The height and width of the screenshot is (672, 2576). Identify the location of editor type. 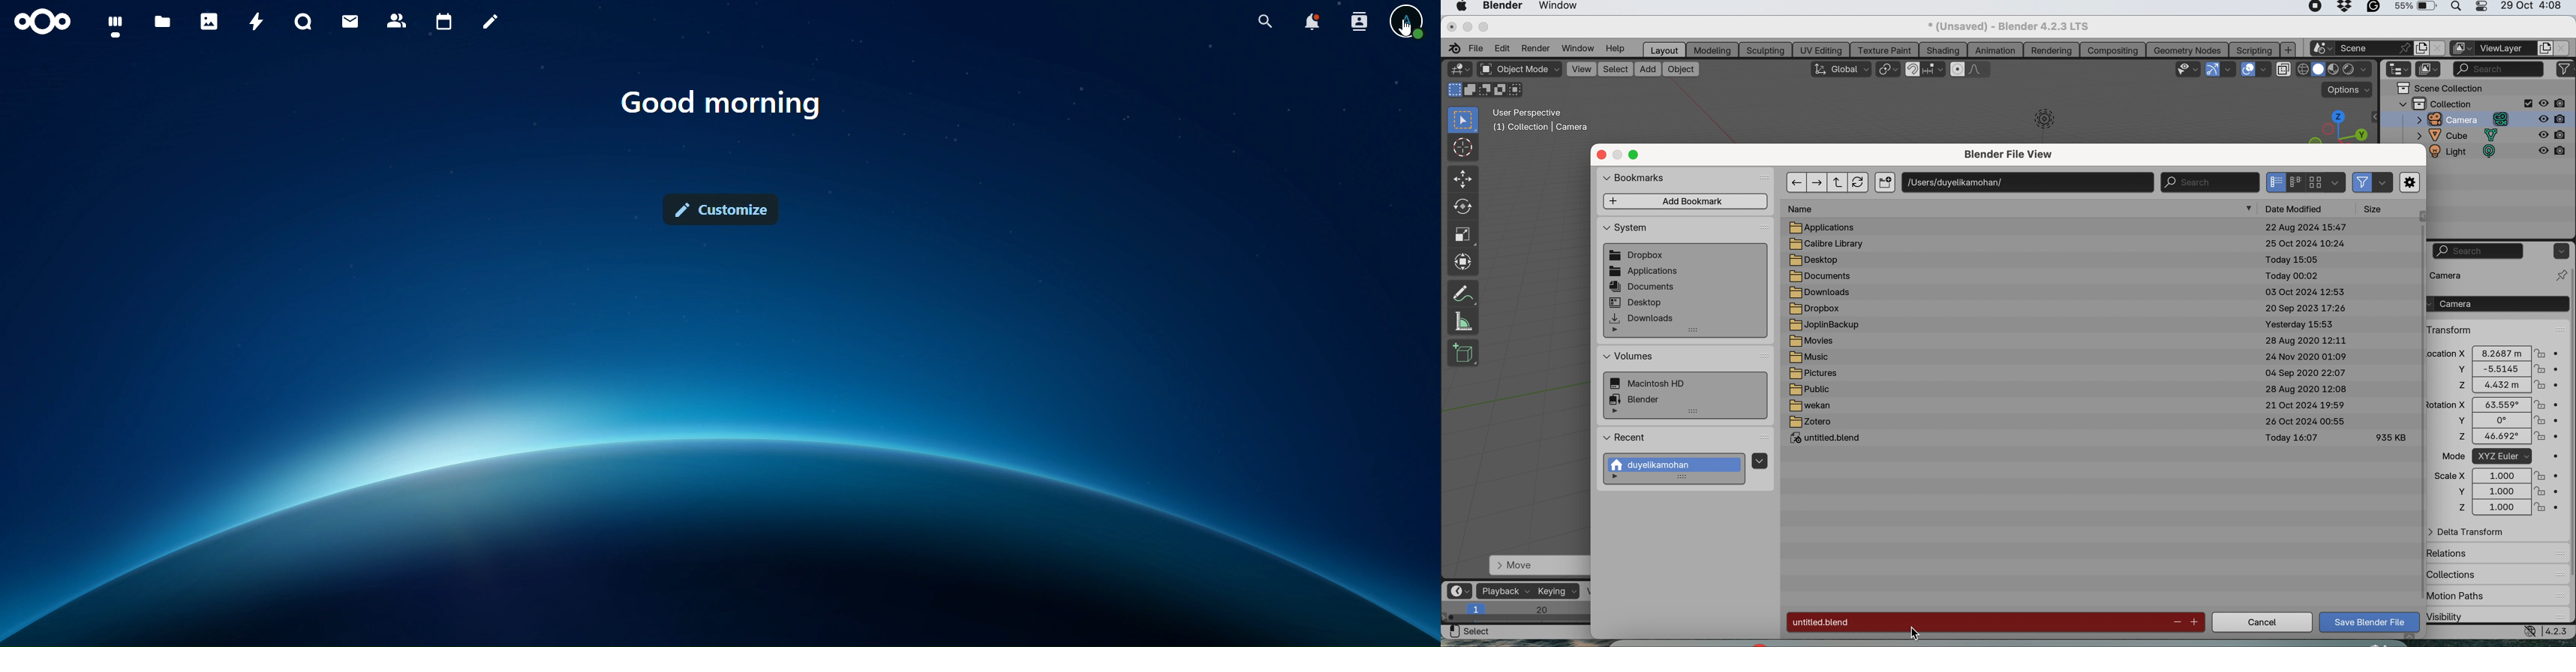
(1458, 69).